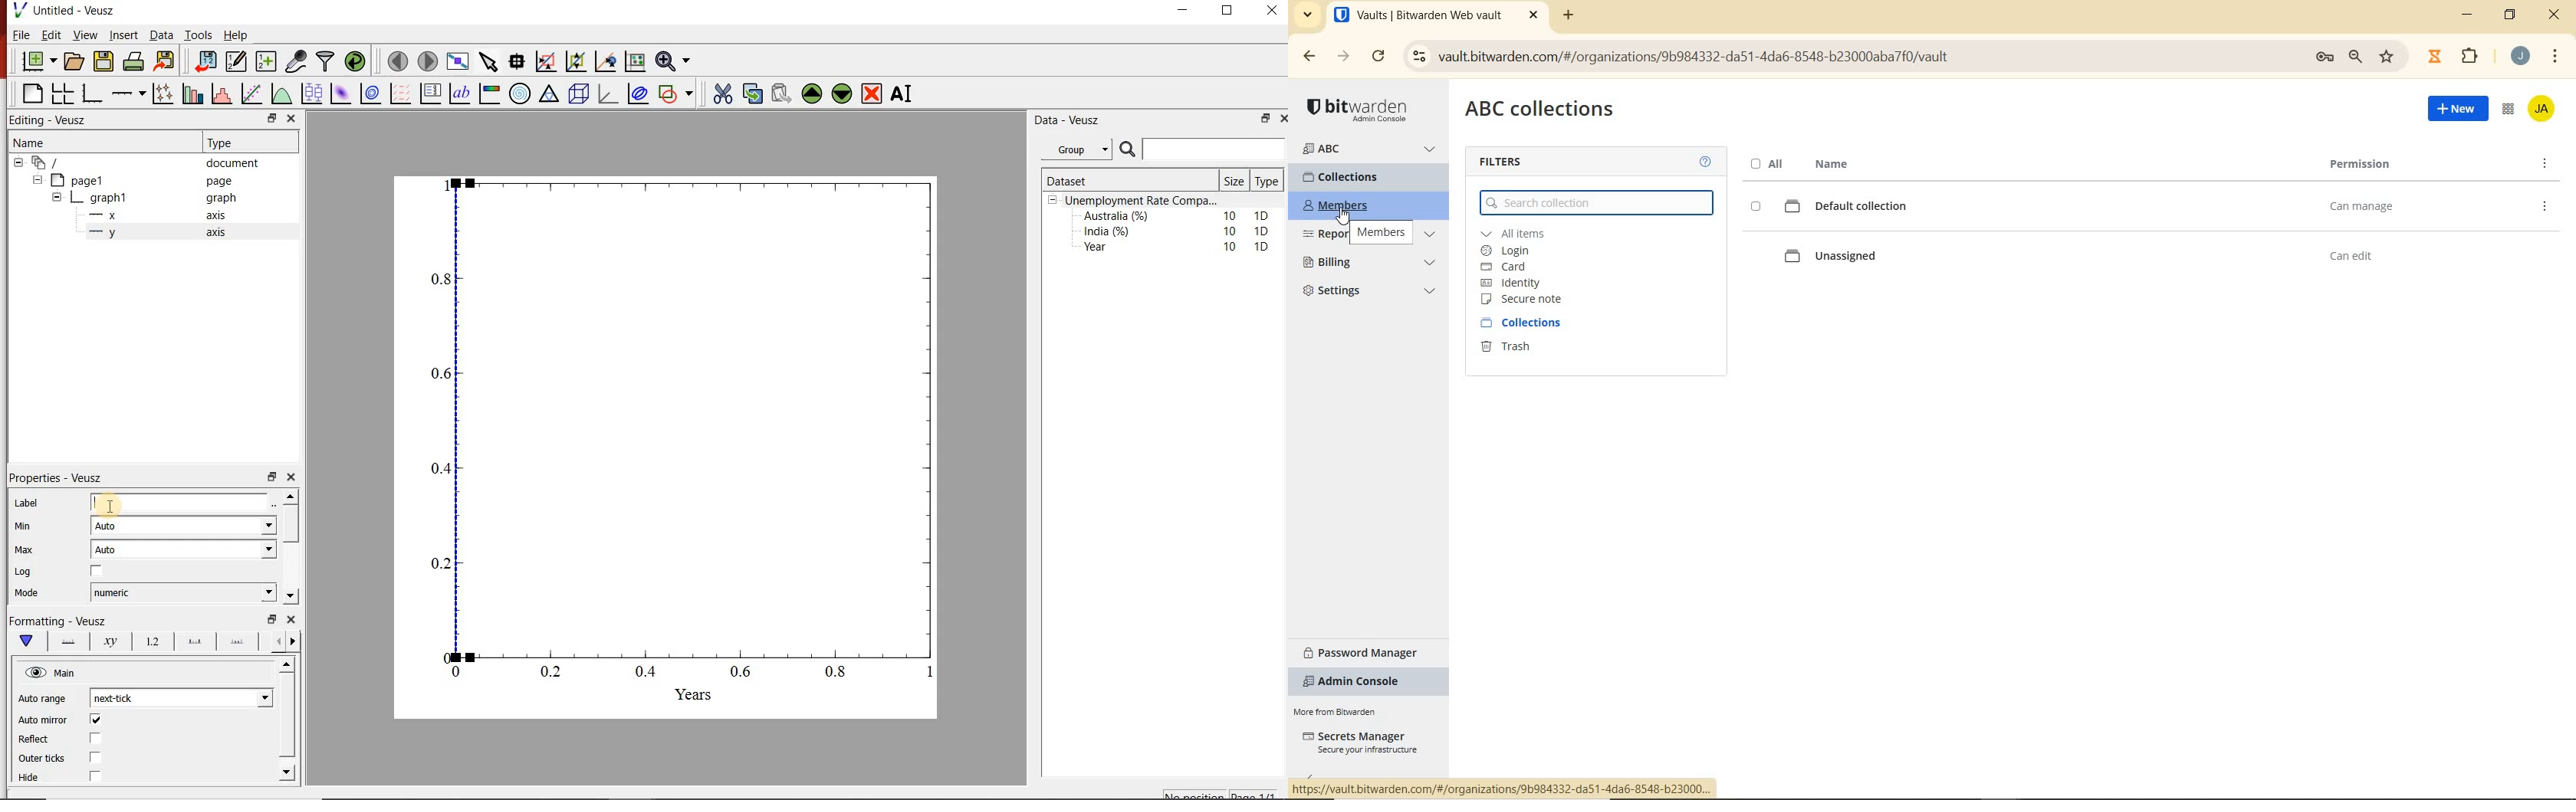 The width and height of the screenshot is (2576, 812). I want to click on Insert, so click(123, 34).